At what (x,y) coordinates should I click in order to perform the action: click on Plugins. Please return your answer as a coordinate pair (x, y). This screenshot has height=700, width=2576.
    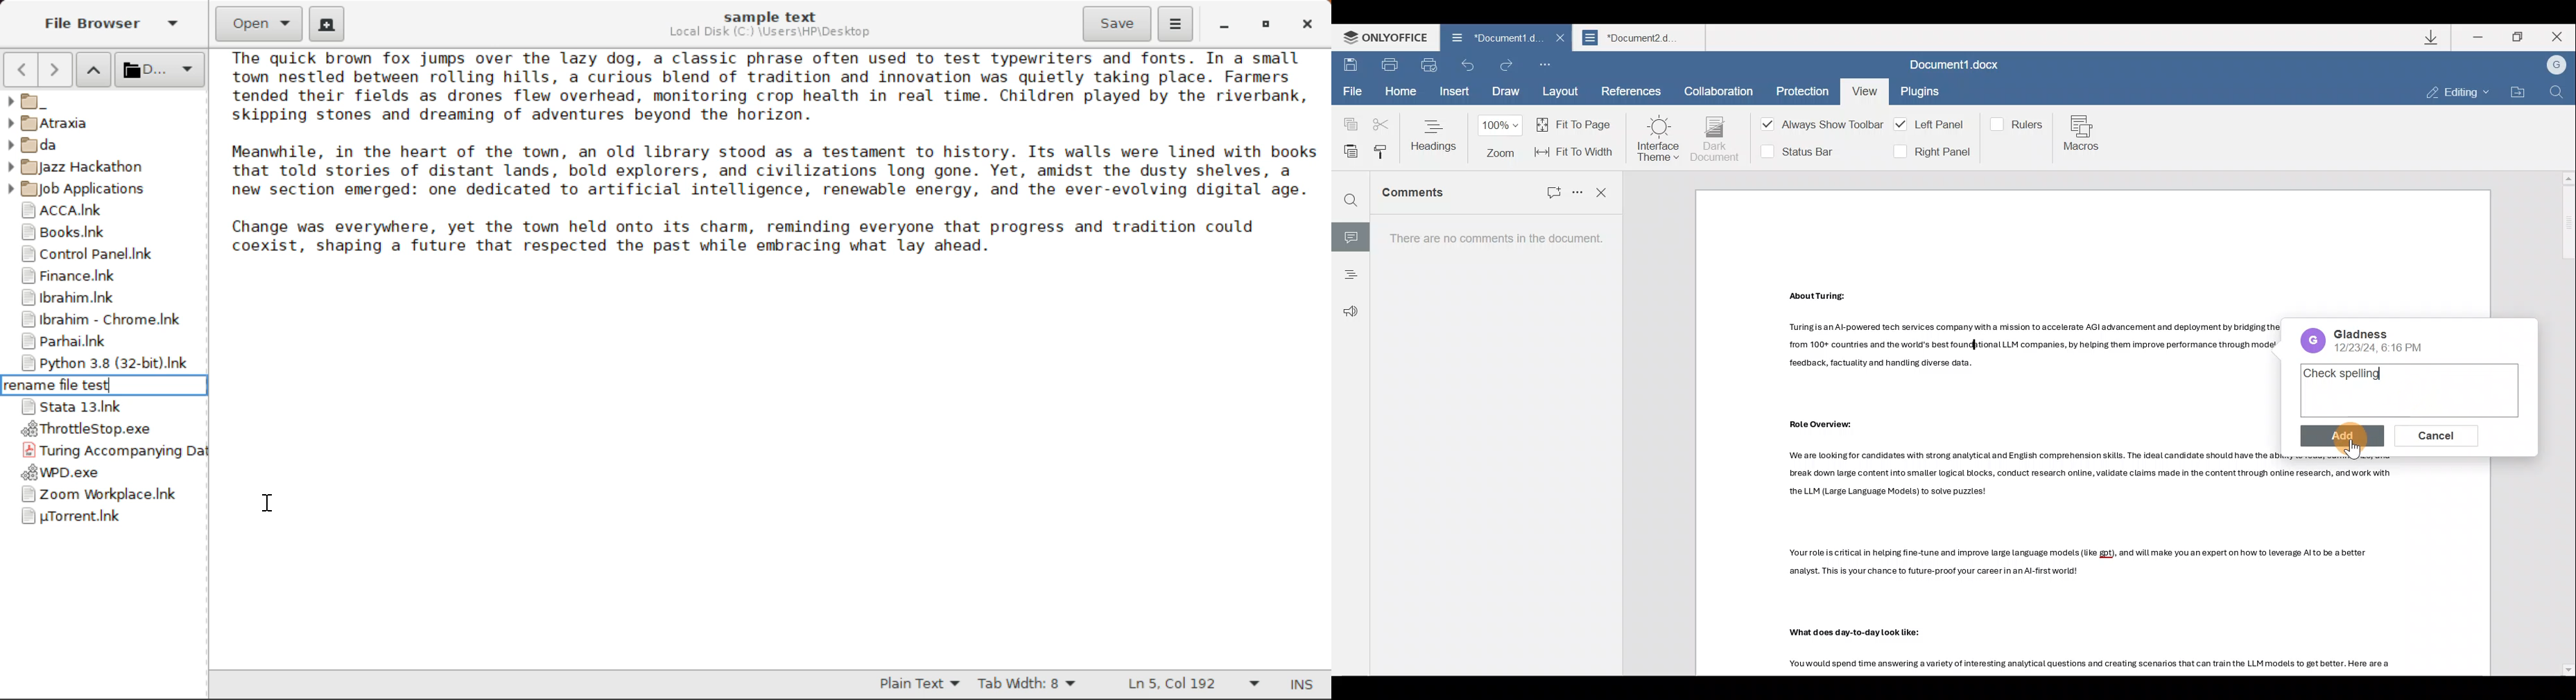
    Looking at the image, I should click on (1921, 93).